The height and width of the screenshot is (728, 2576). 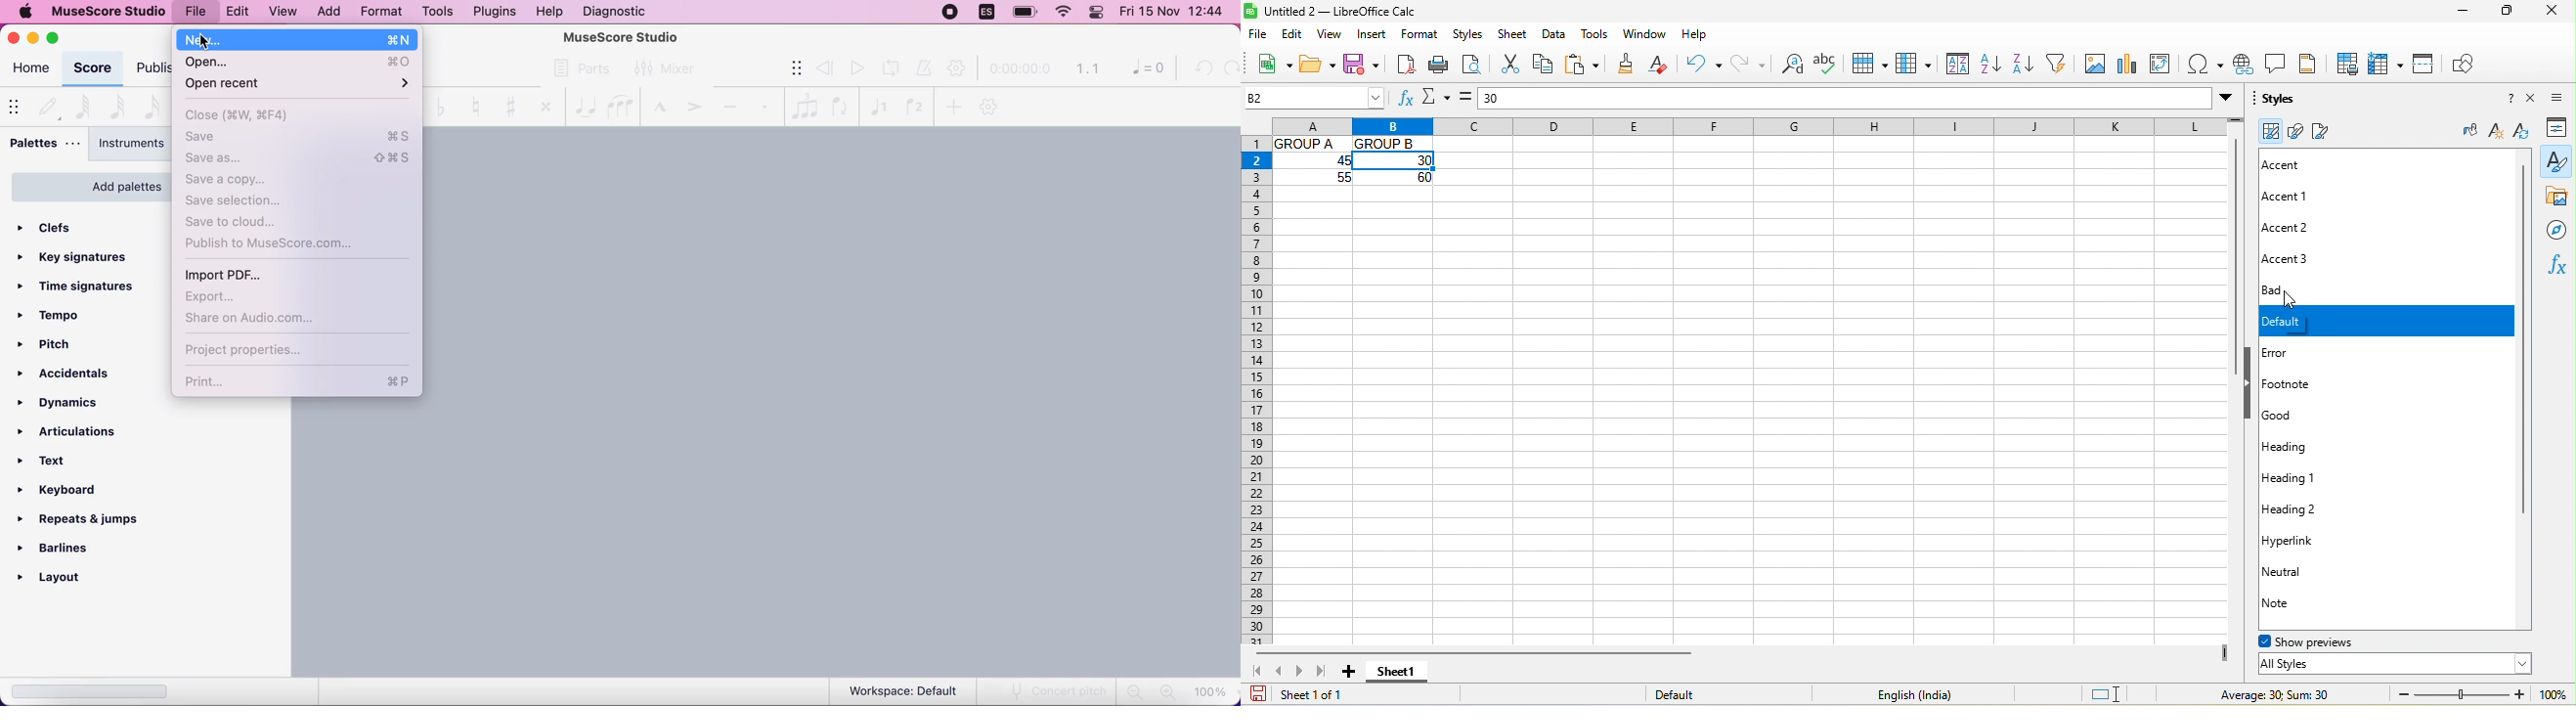 I want to click on data, so click(x=1558, y=35).